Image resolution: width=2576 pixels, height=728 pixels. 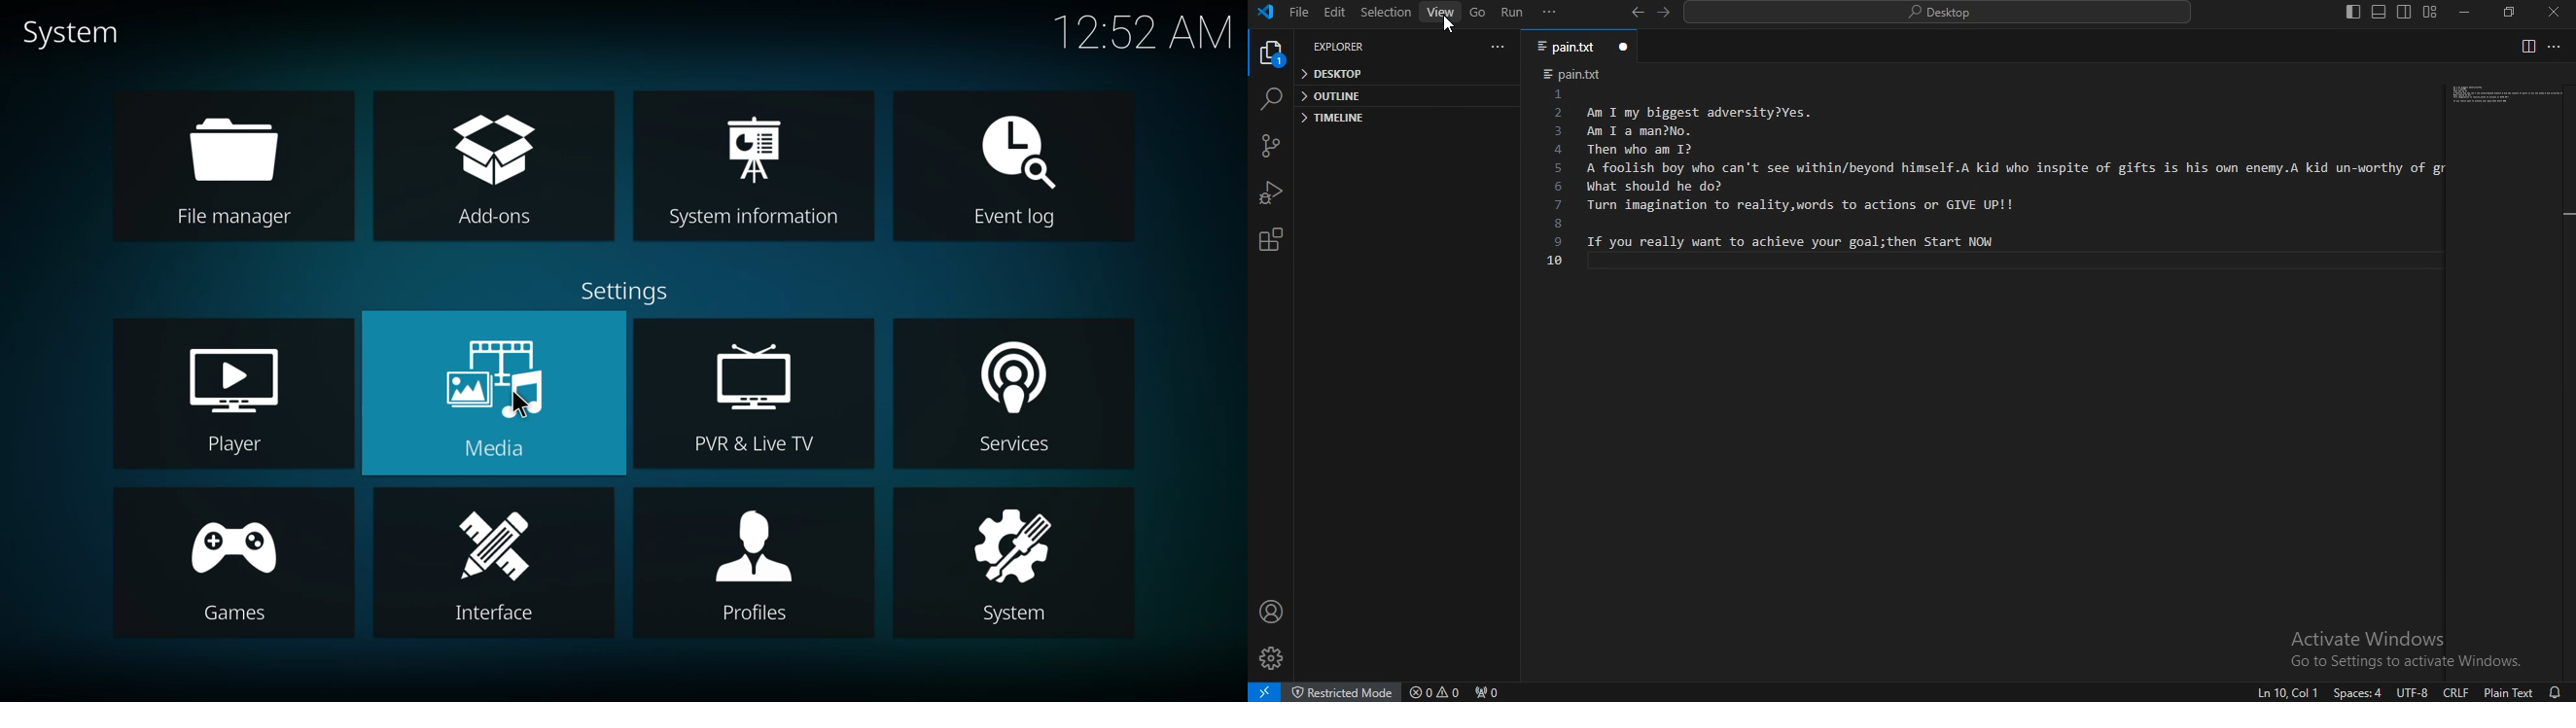 What do you see at coordinates (500, 148) in the screenshot?
I see `add-ons` at bounding box center [500, 148].